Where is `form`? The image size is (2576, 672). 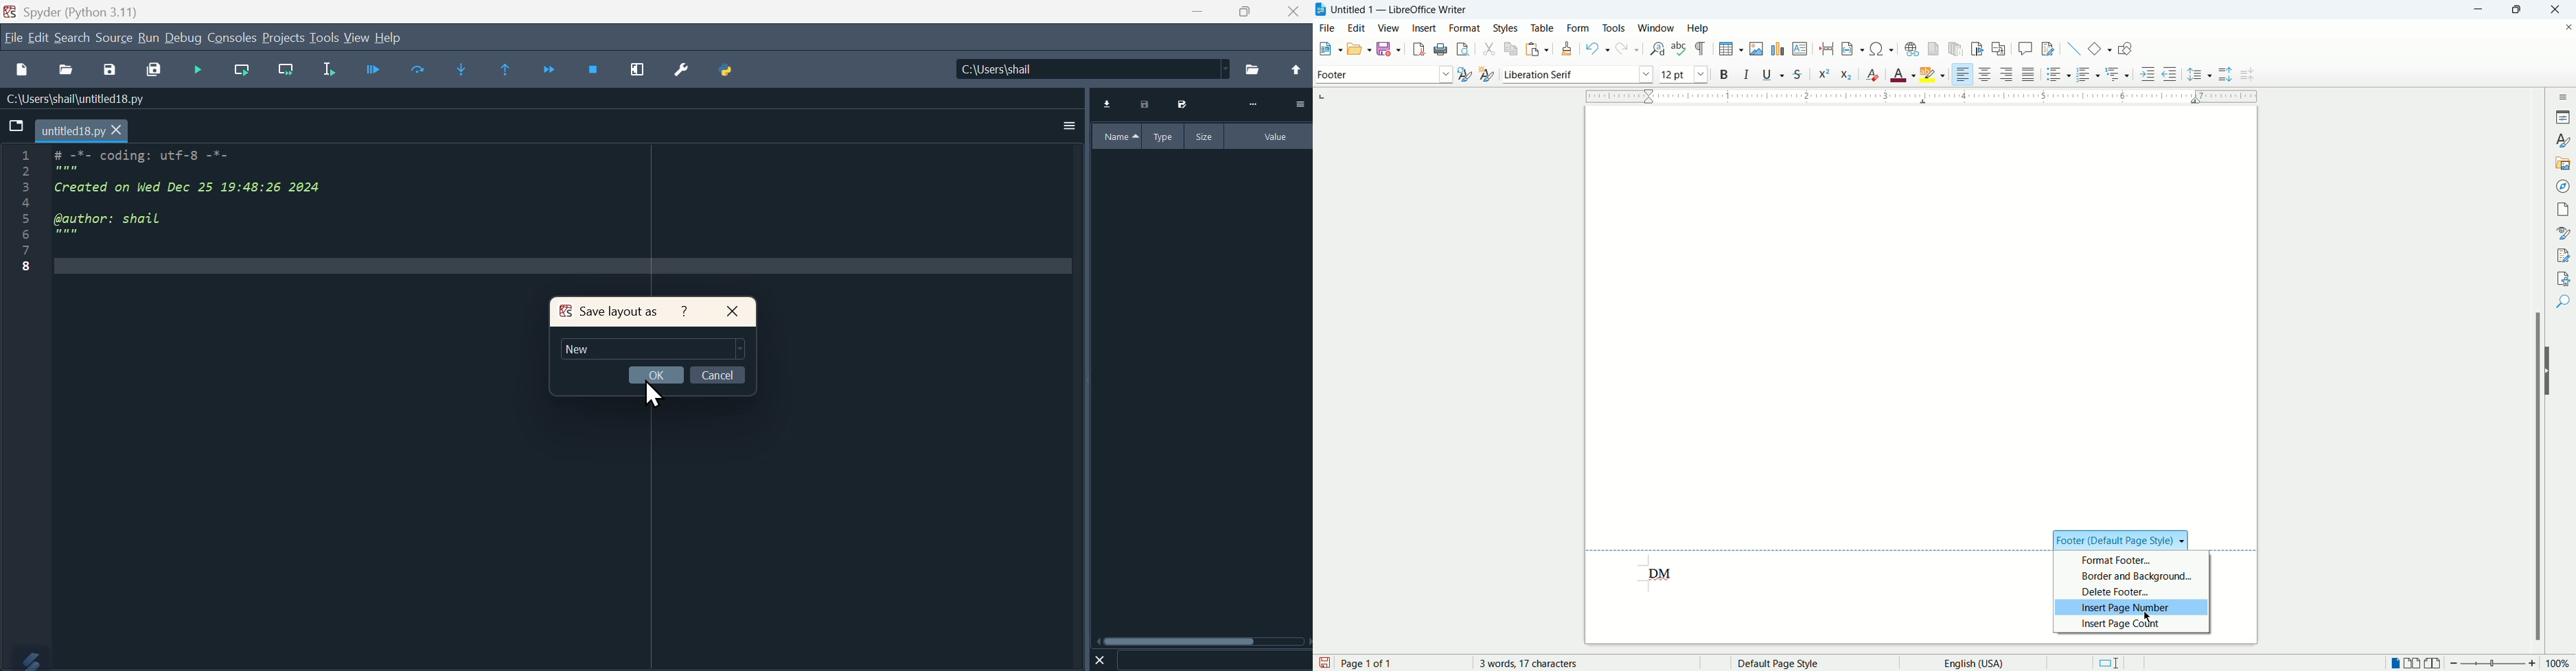
form is located at coordinates (1579, 27).